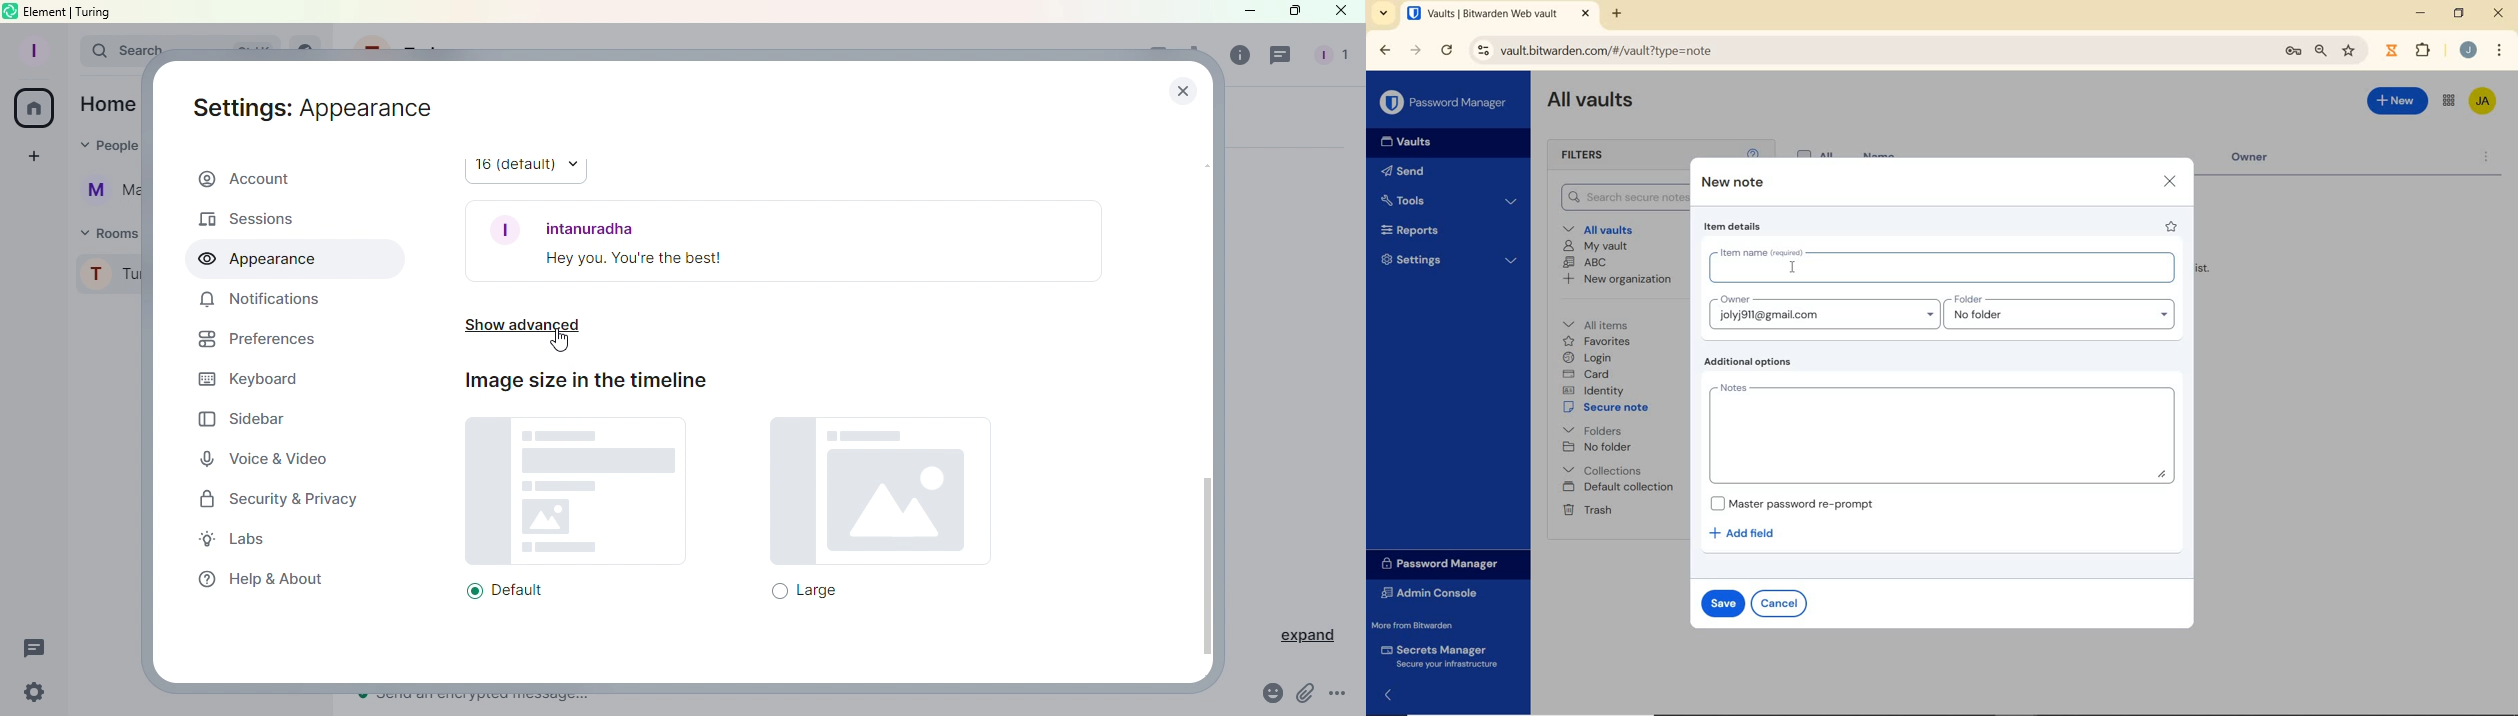 Image resolution: width=2520 pixels, height=728 pixels. What do you see at coordinates (595, 387) in the screenshot?
I see `Image size in the timeline` at bounding box center [595, 387].